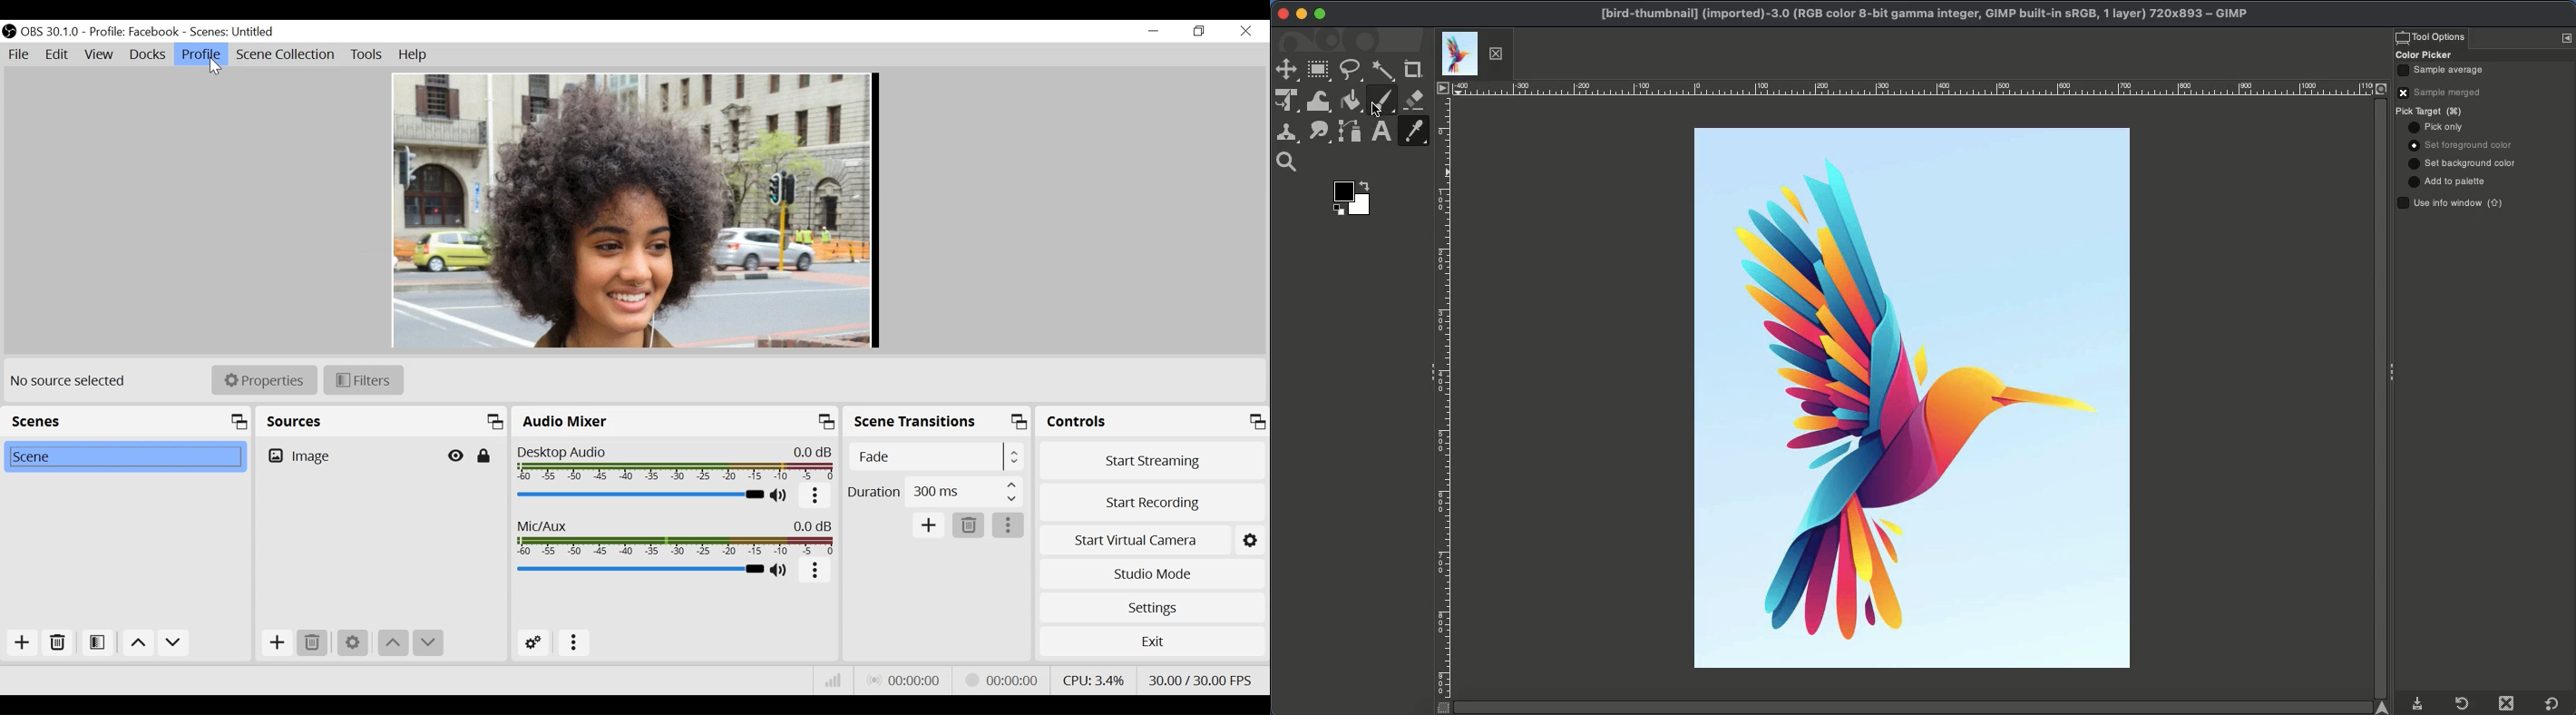 The height and width of the screenshot is (728, 2576). I want to click on (un)mute, so click(781, 497).